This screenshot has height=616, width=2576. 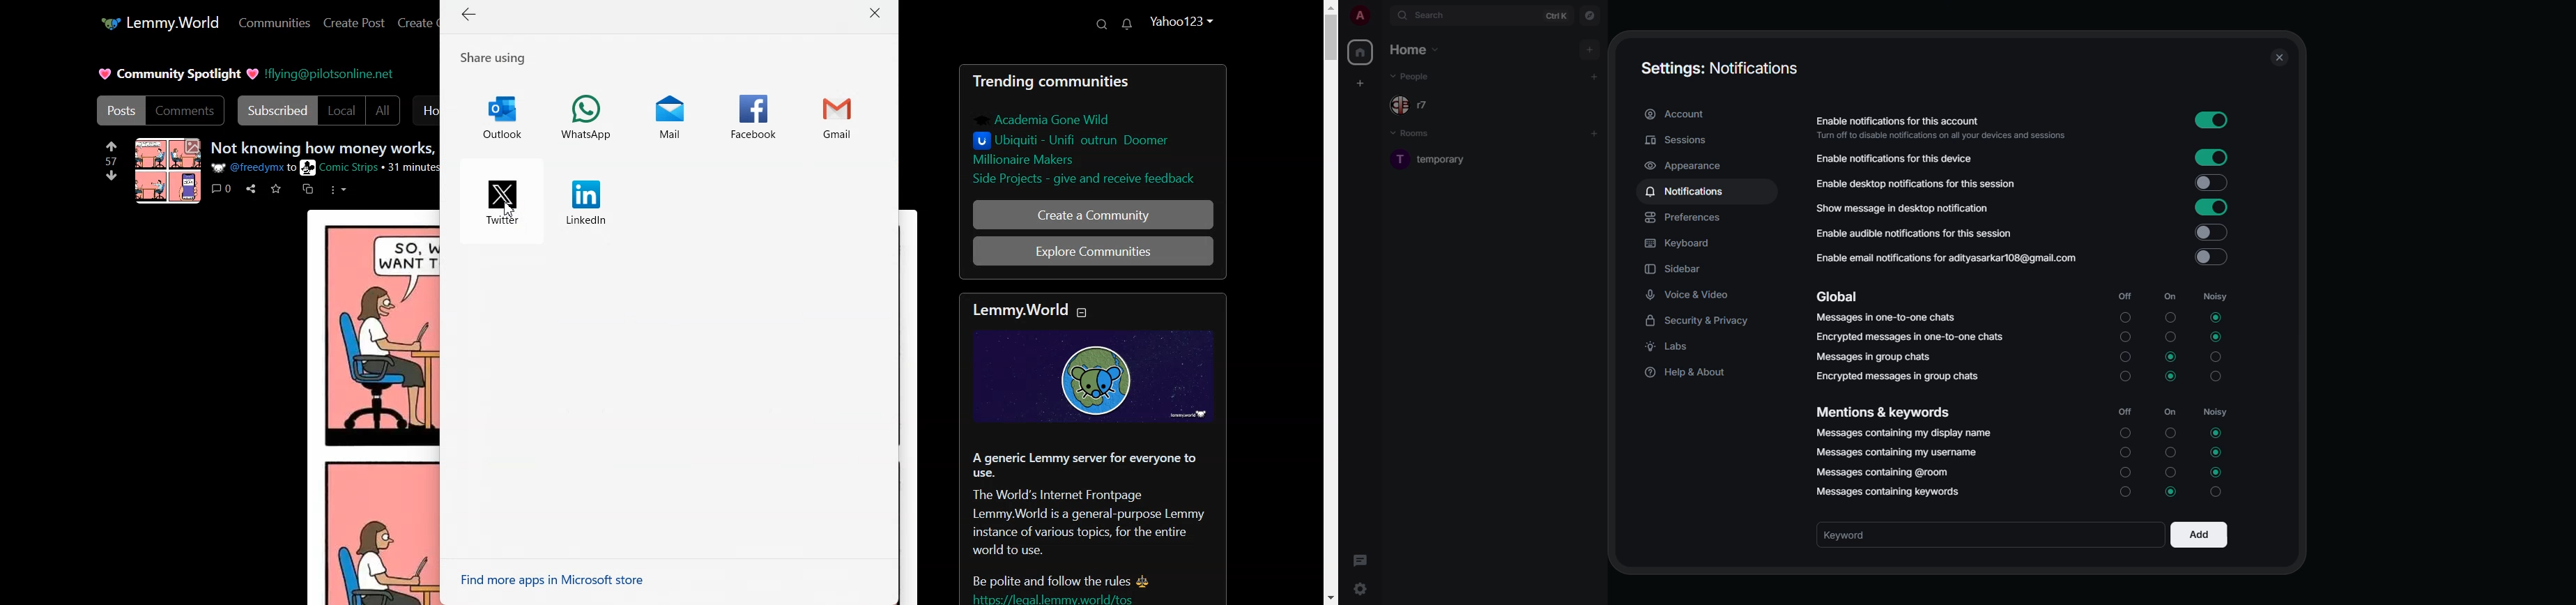 I want to click on on, so click(x=2173, y=410).